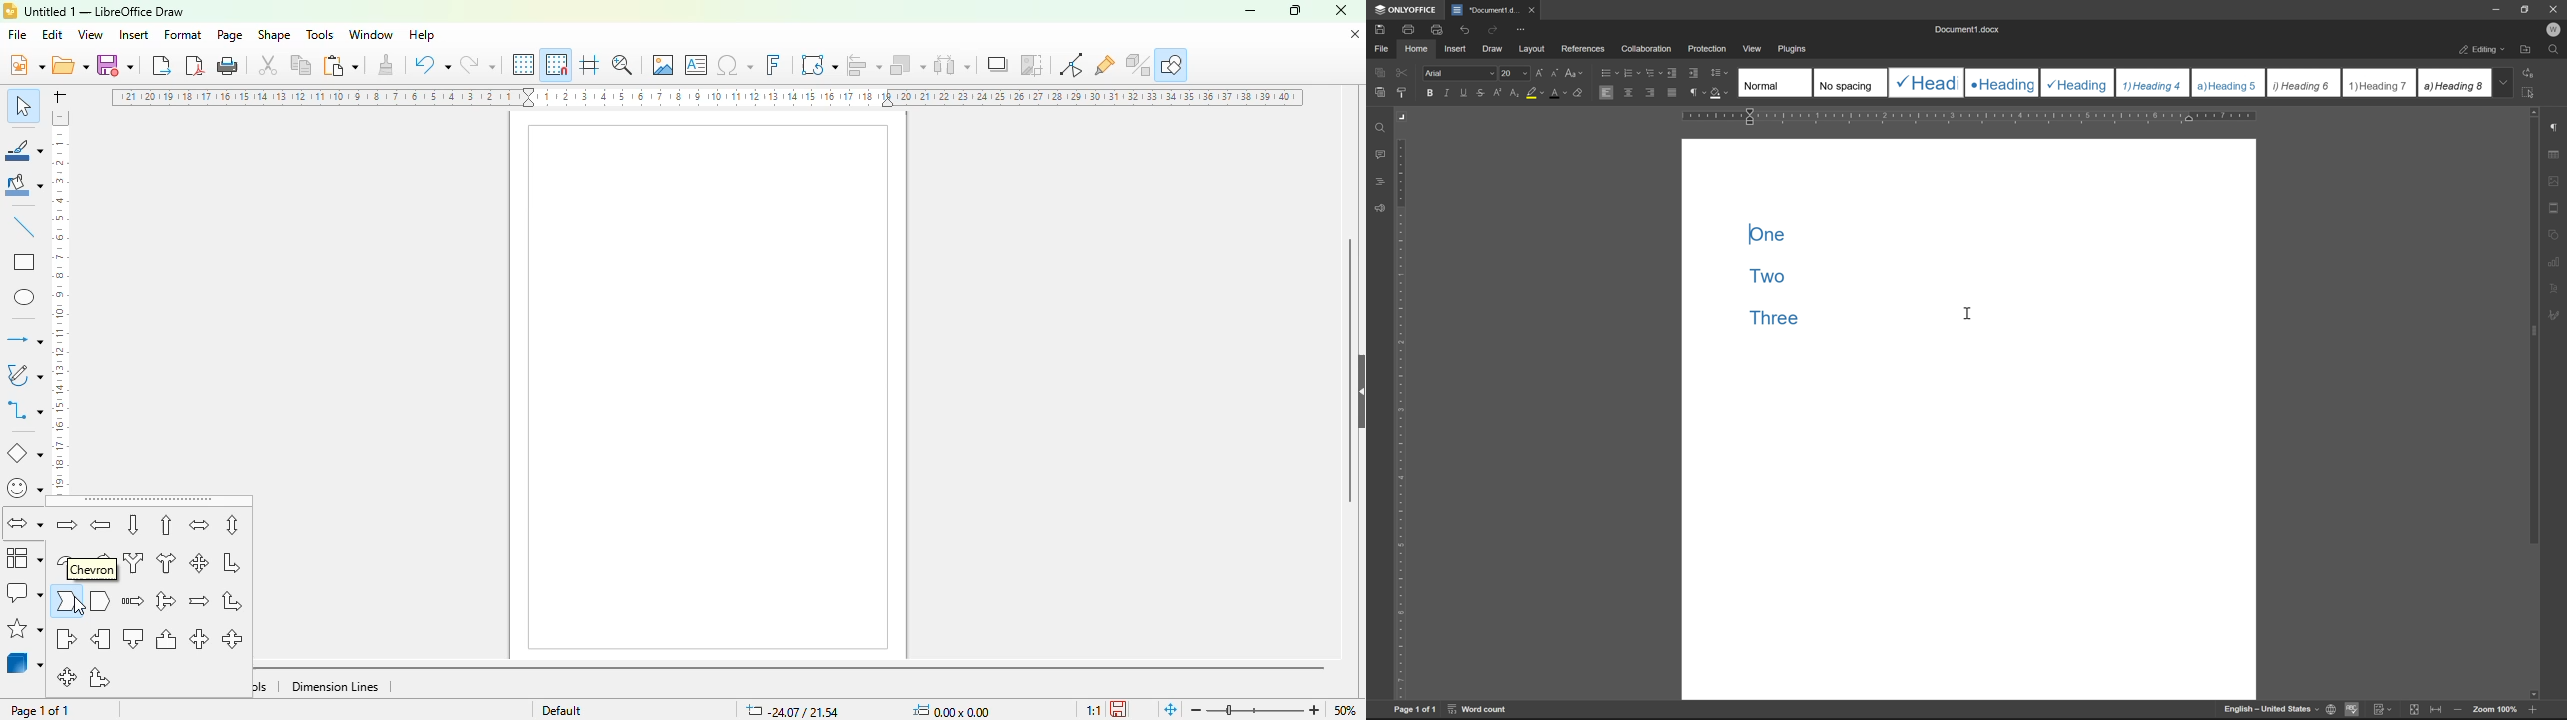 The height and width of the screenshot is (728, 2576). Describe the element at coordinates (1118, 709) in the screenshot. I see `click to save the document` at that location.